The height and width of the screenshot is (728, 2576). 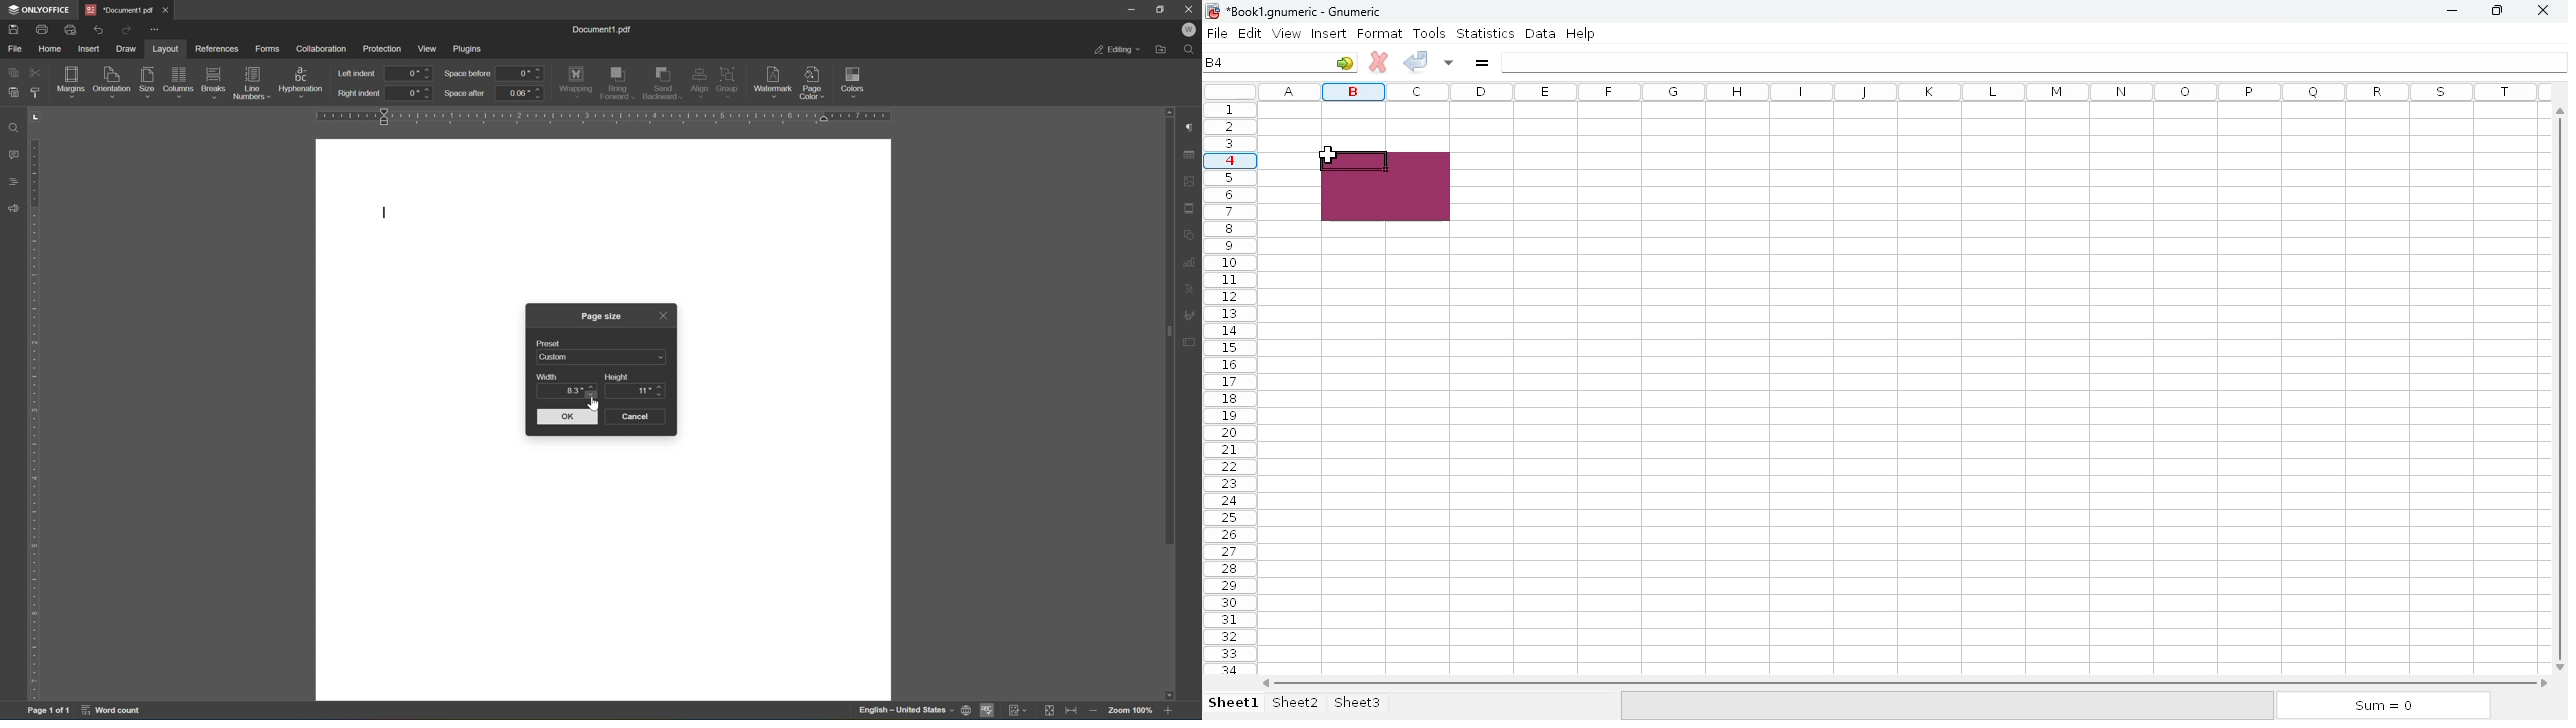 What do you see at coordinates (1192, 261) in the screenshot?
I see `chart settings` at bounding box center [1192, 261].